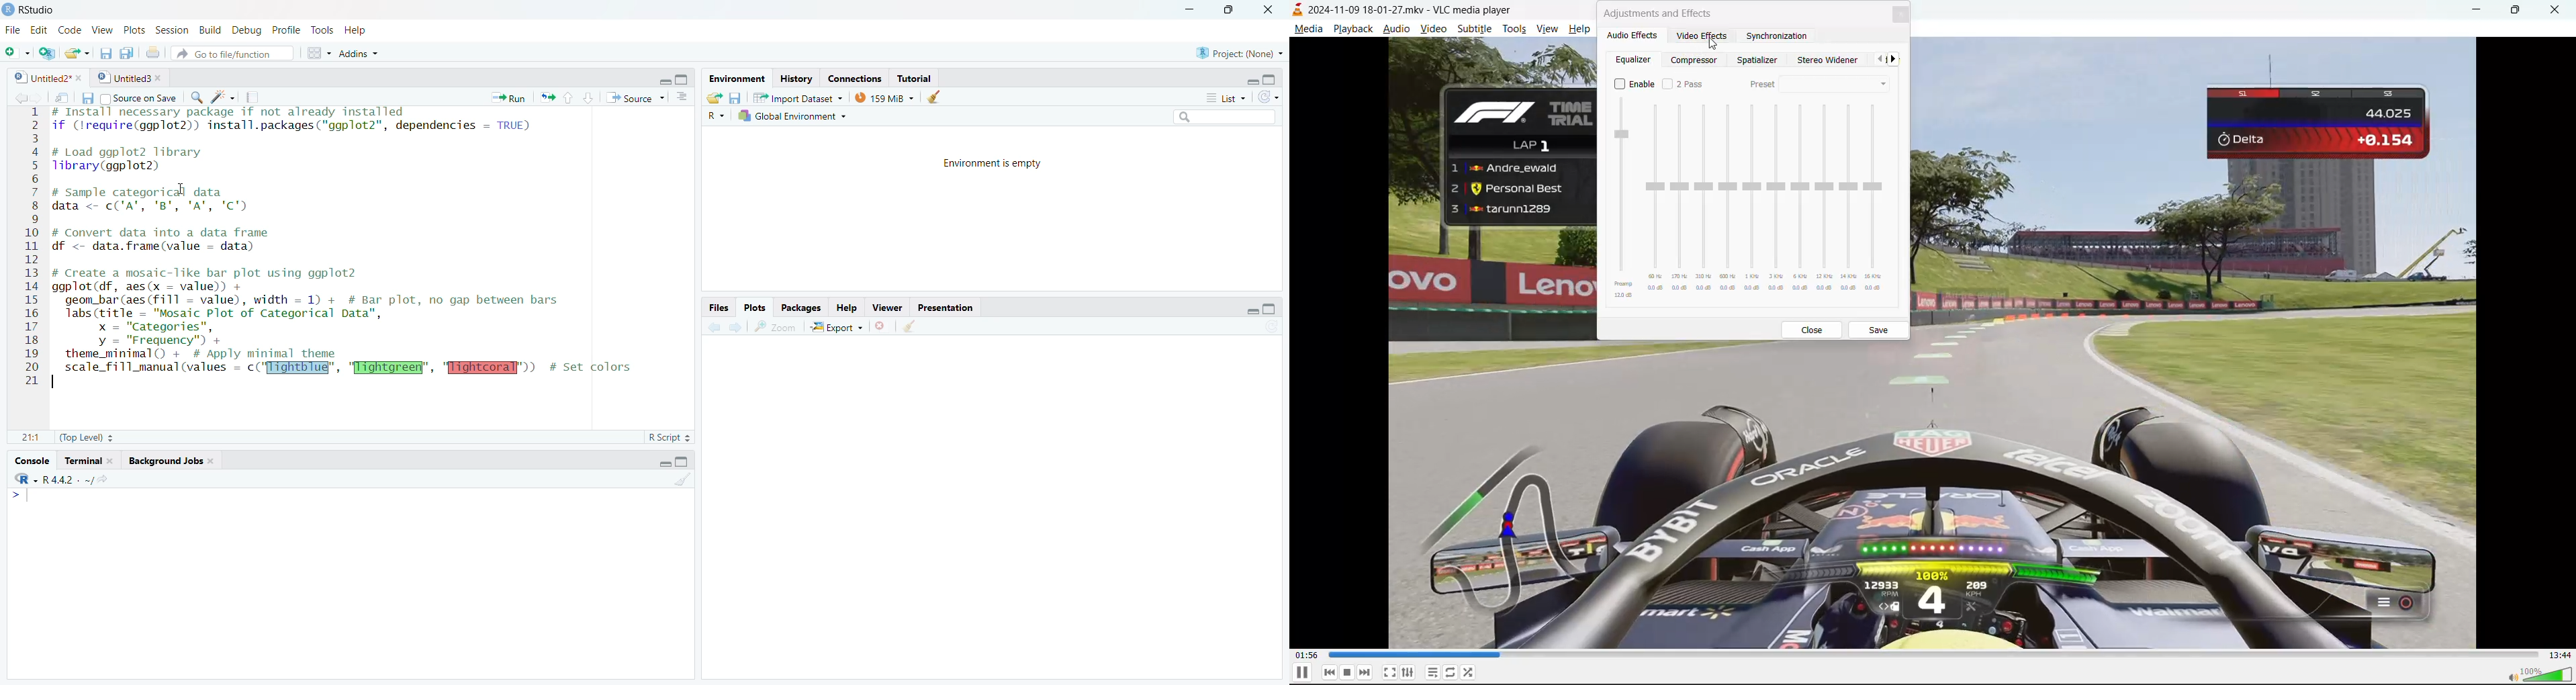 The width and height of the screenshot is (2576, 700). Describe the element at coordinates (567, 98) in the screenshot. I see `Up` at that location.